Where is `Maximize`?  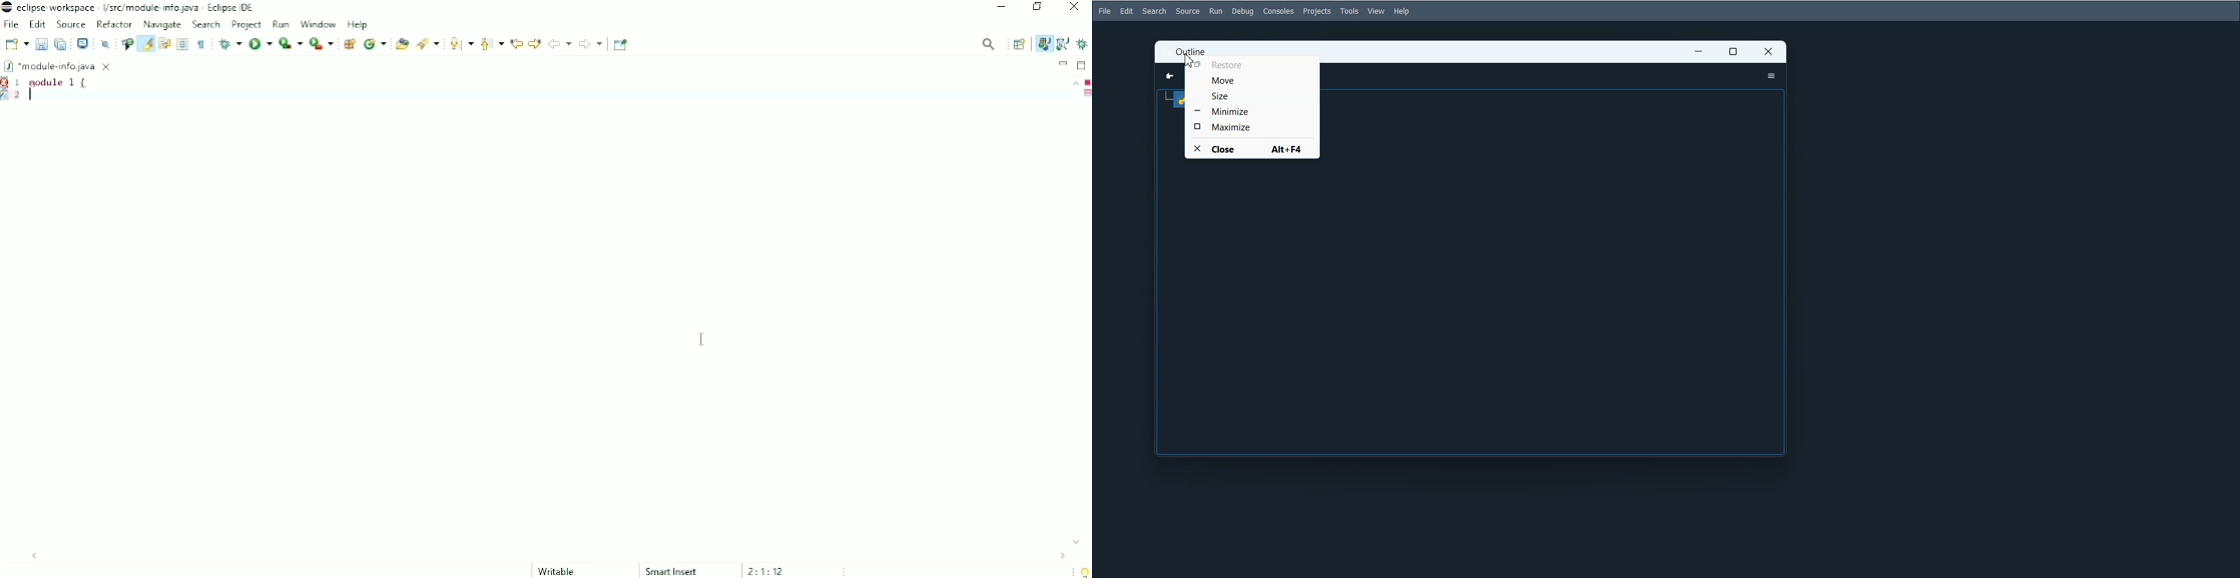 Maximize is located at coordinates (1253, 126).